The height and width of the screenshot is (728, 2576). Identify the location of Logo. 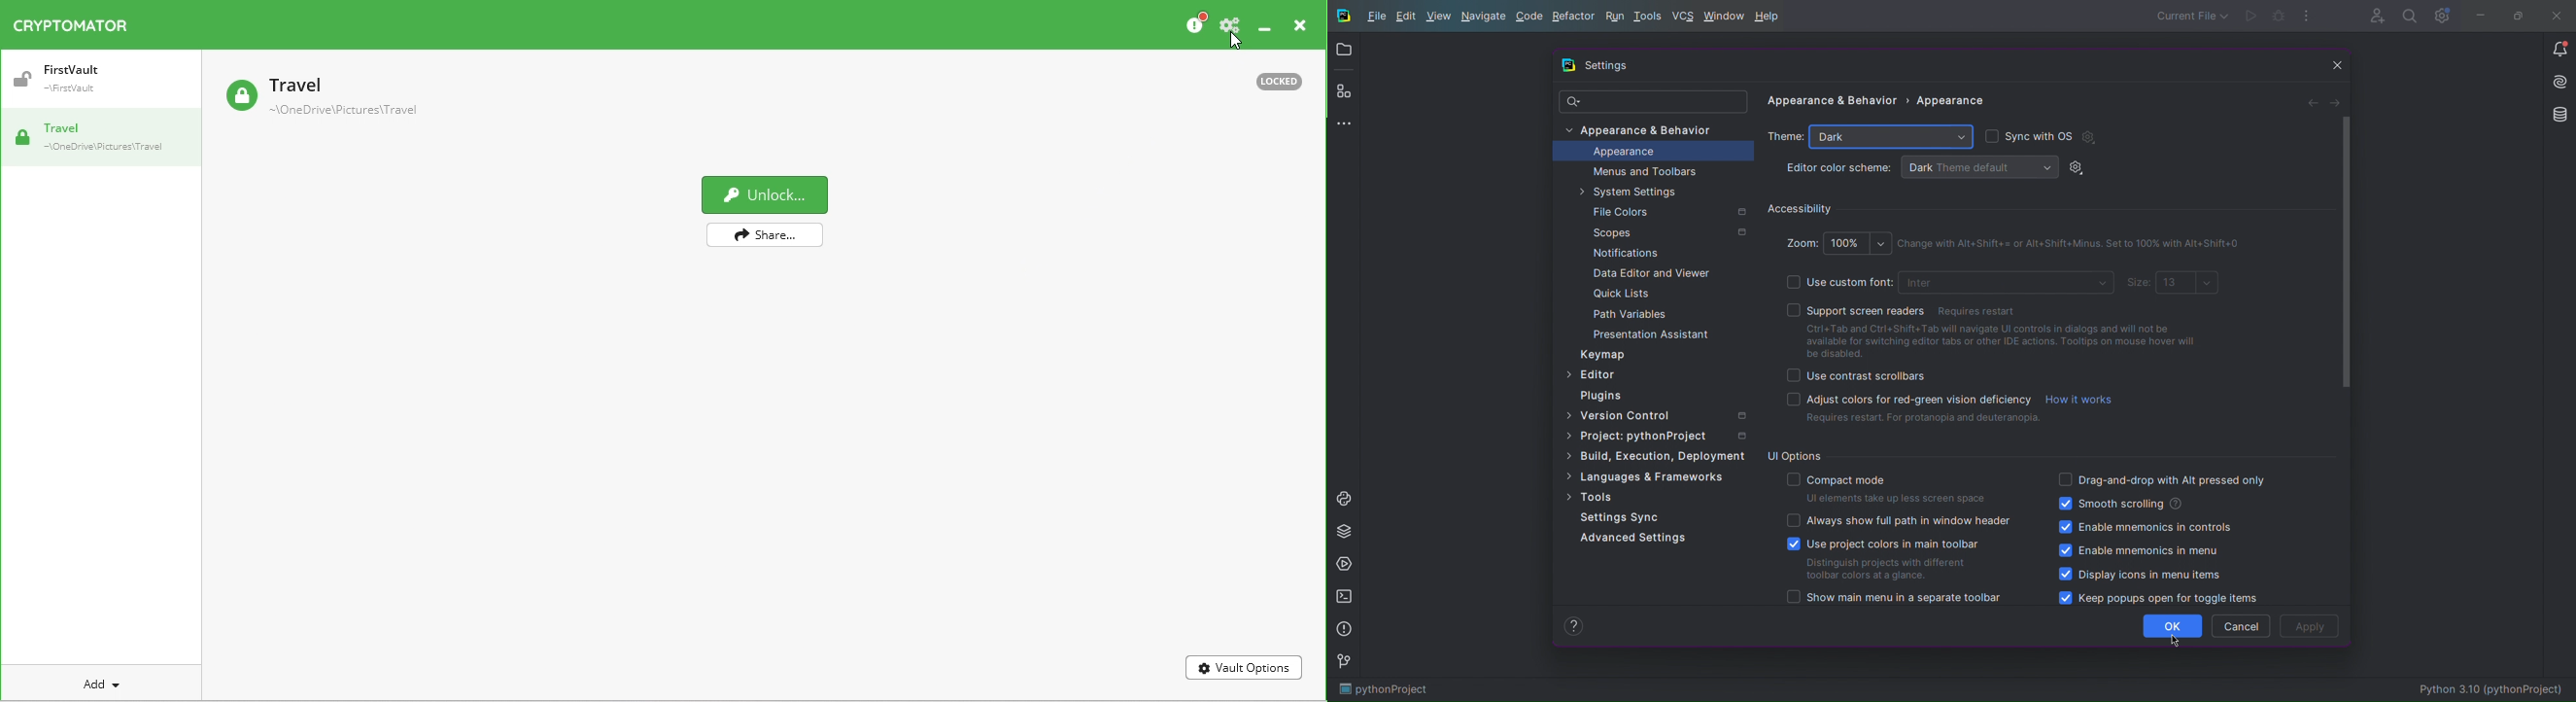
(1342, 16).